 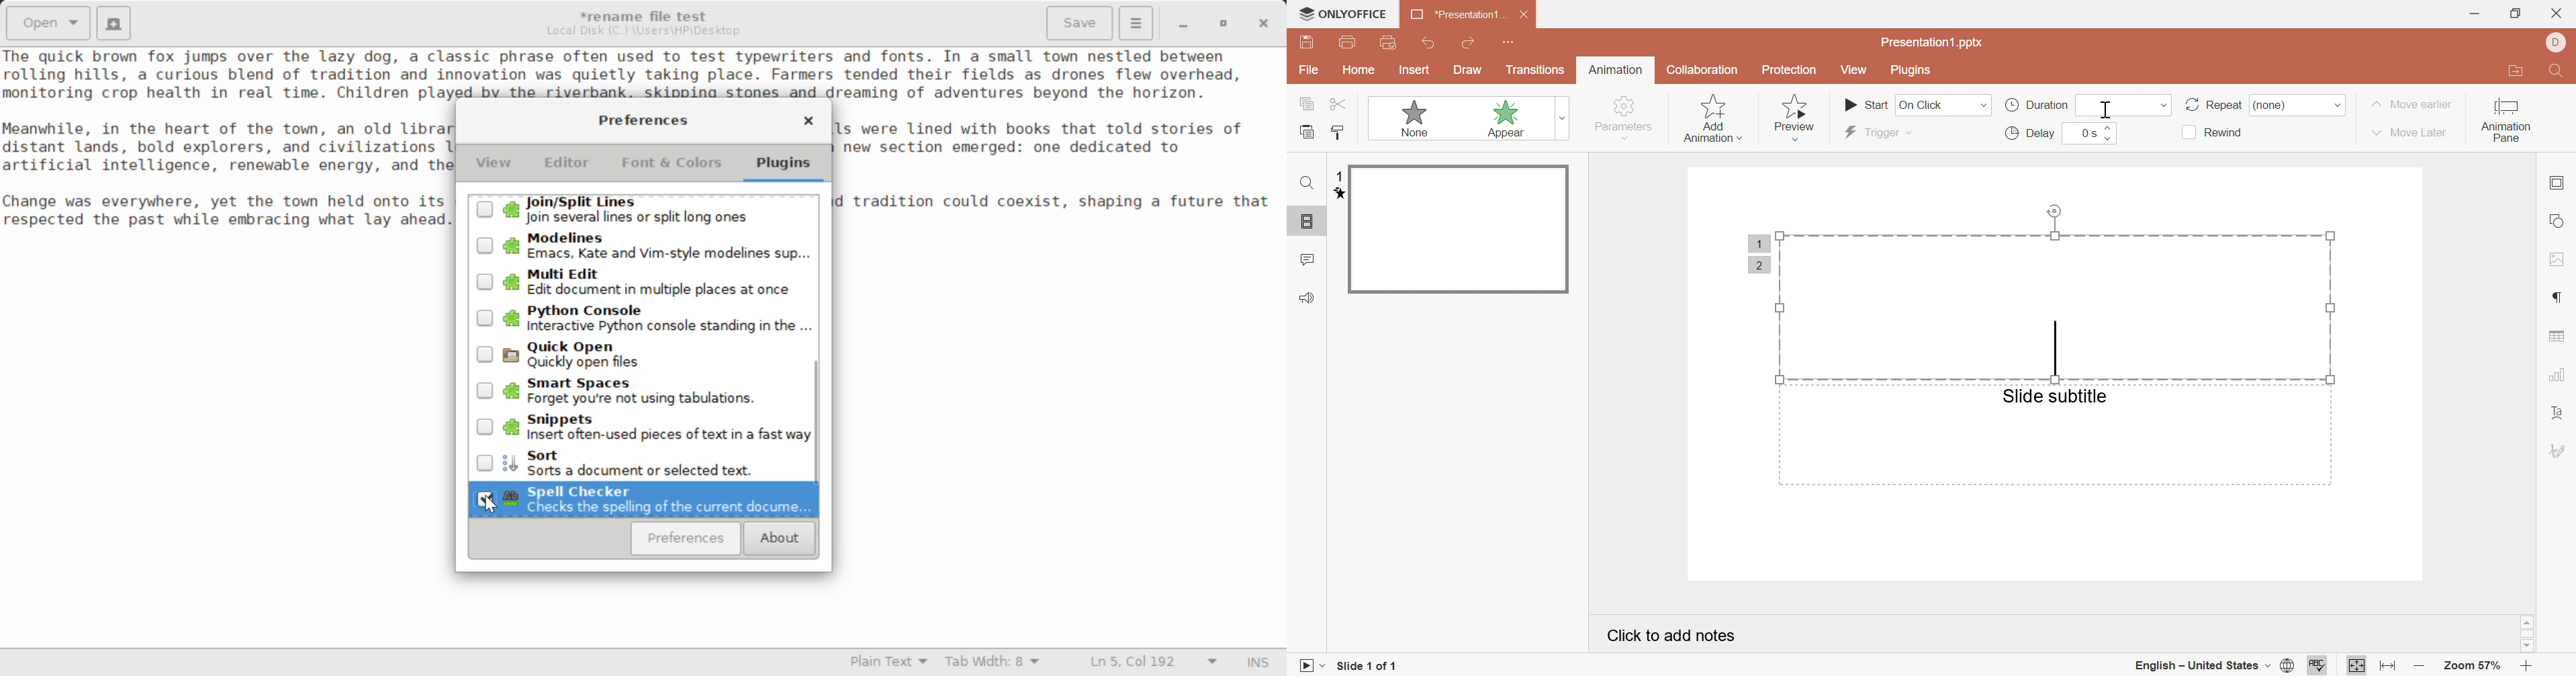 I want to click on Open Document, so click(x=48, y=21).